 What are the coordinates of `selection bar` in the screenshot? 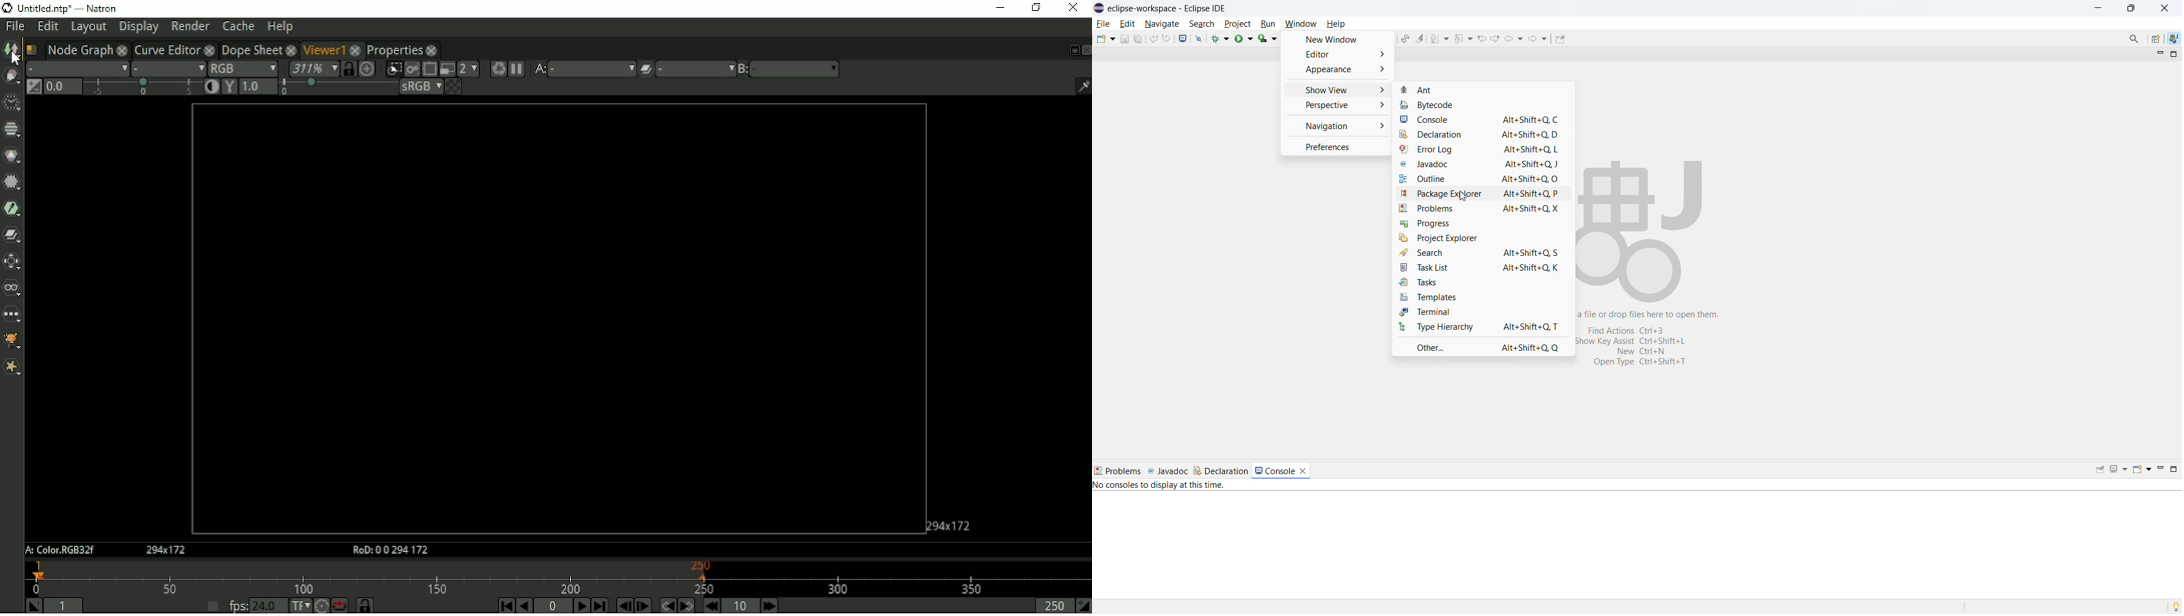 It's located at (142, 87).